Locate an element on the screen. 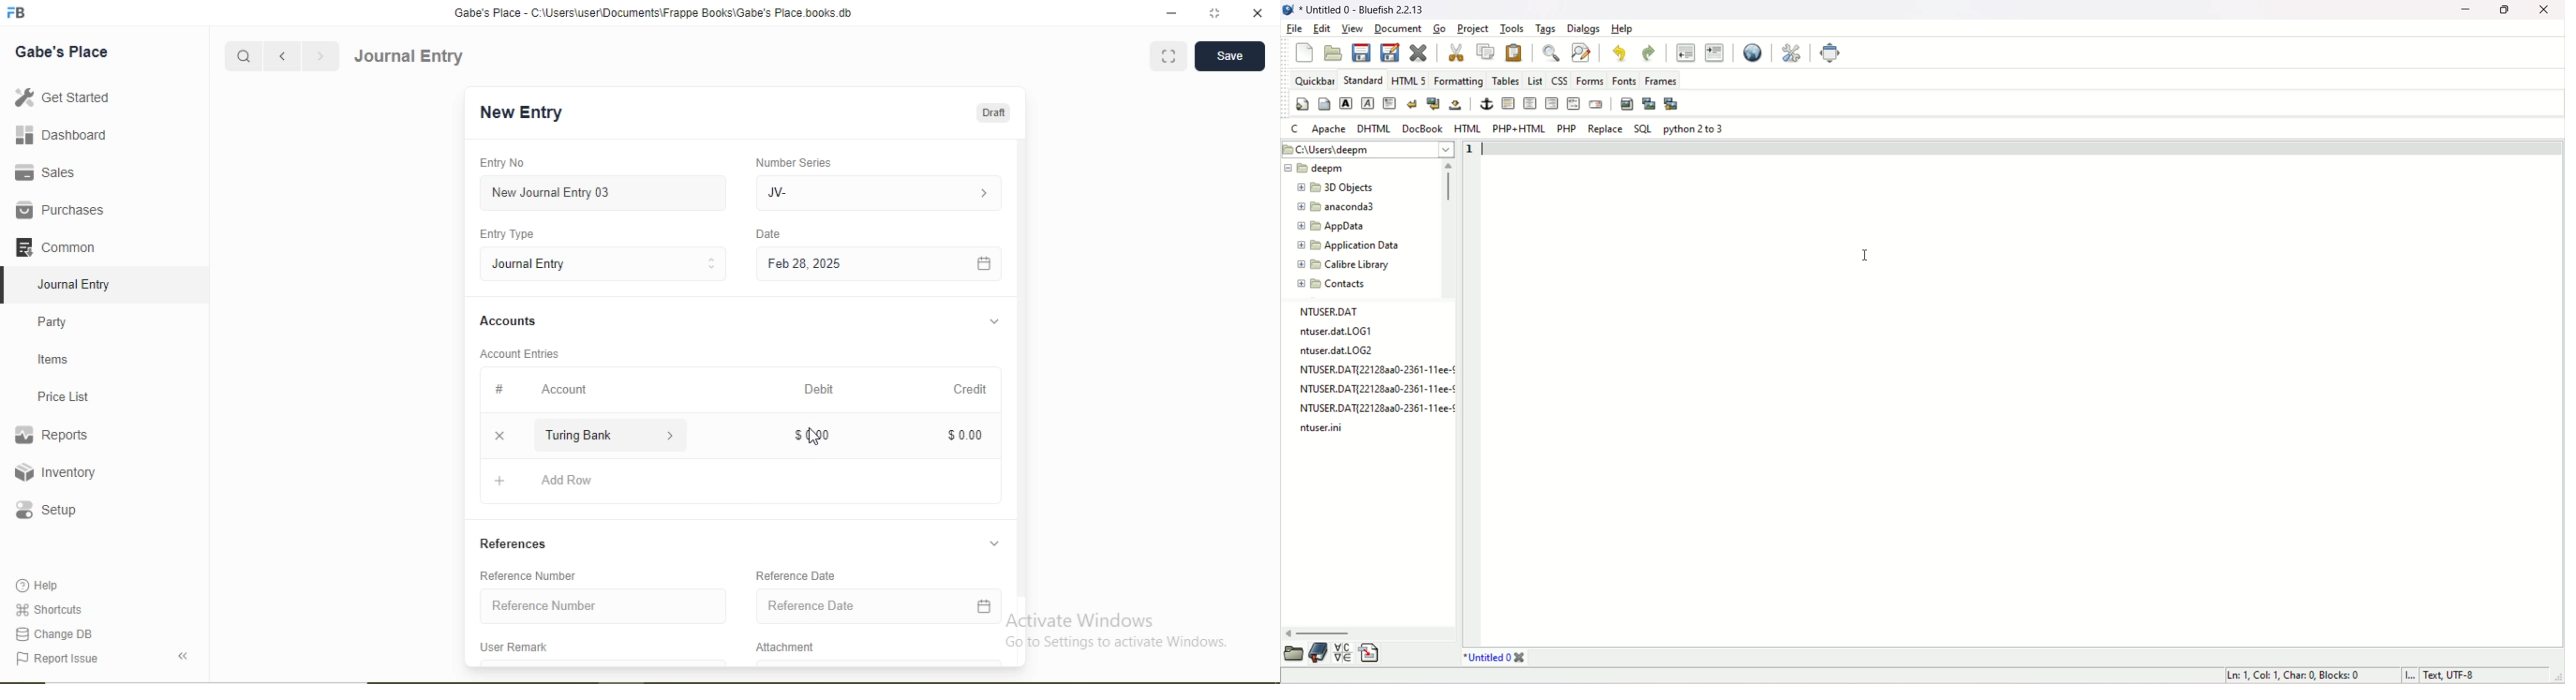 Image resolution: width=2576 pixels, height=700 pixels. Dropdown is located at coordinates (995, 322).